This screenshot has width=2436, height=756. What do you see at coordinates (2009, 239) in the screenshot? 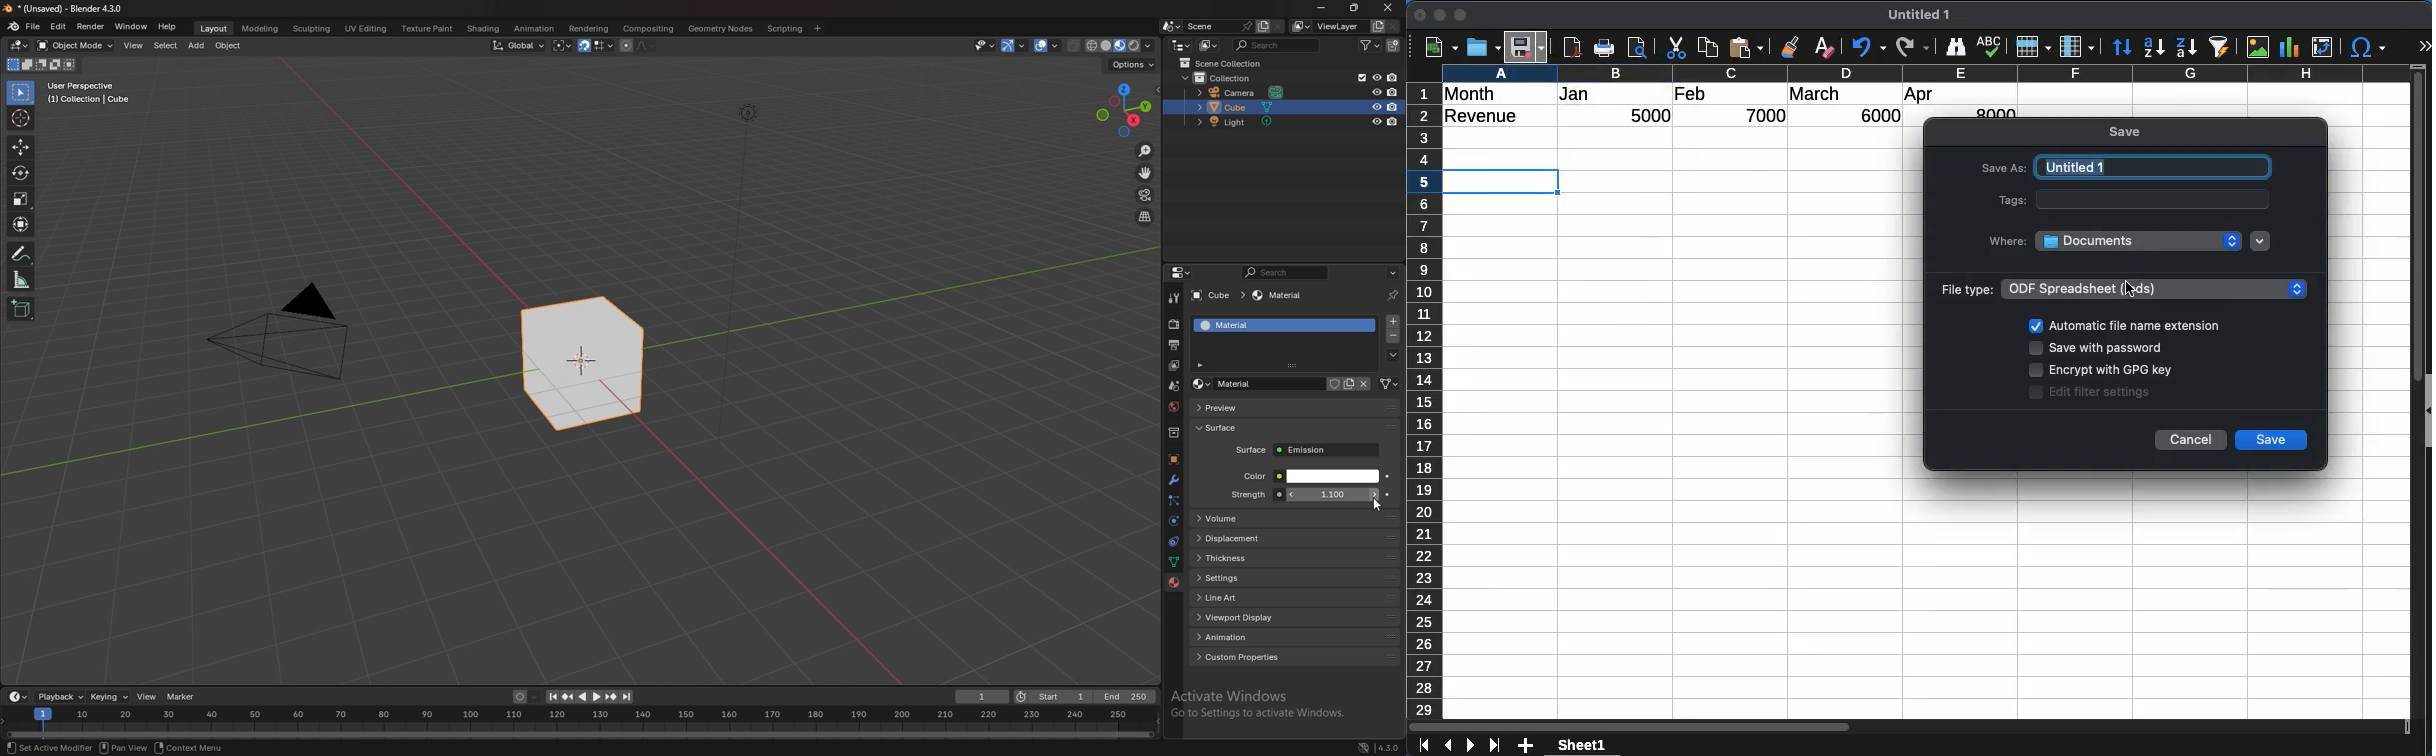
I see `where` at bounding box center [2009, 239].